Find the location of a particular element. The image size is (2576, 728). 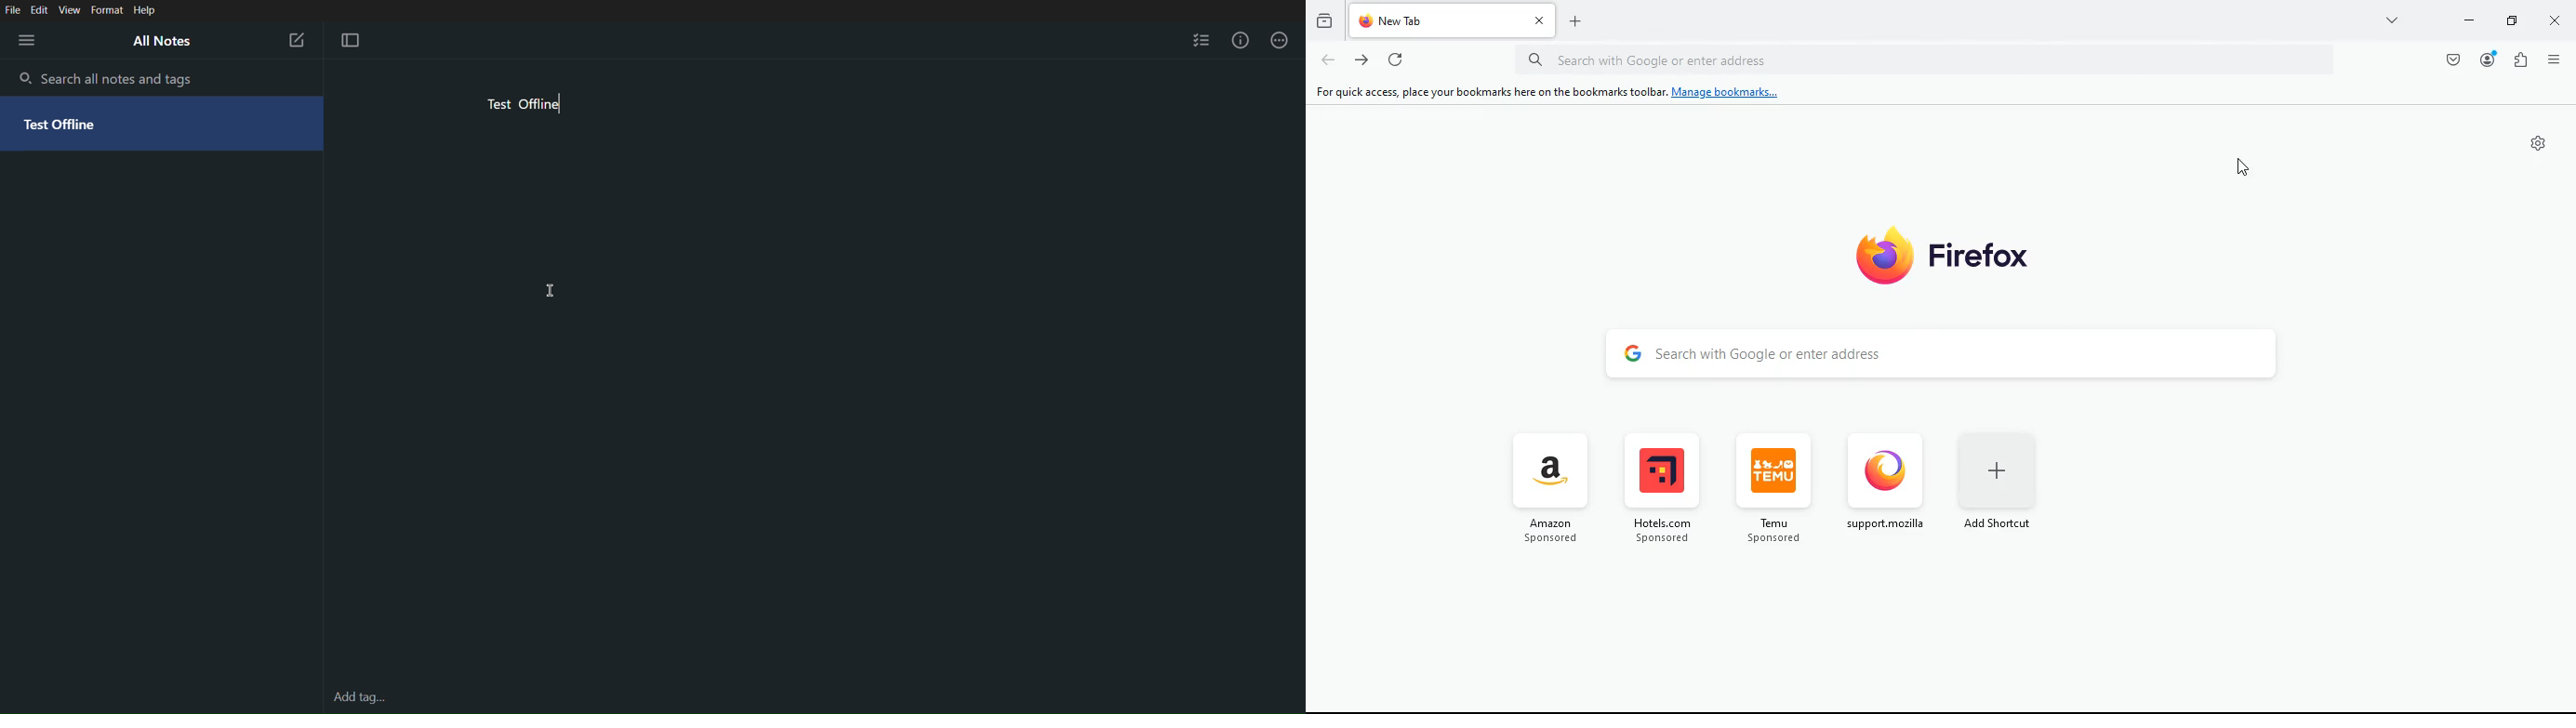

All Notes is located at coordinates (169, 41).